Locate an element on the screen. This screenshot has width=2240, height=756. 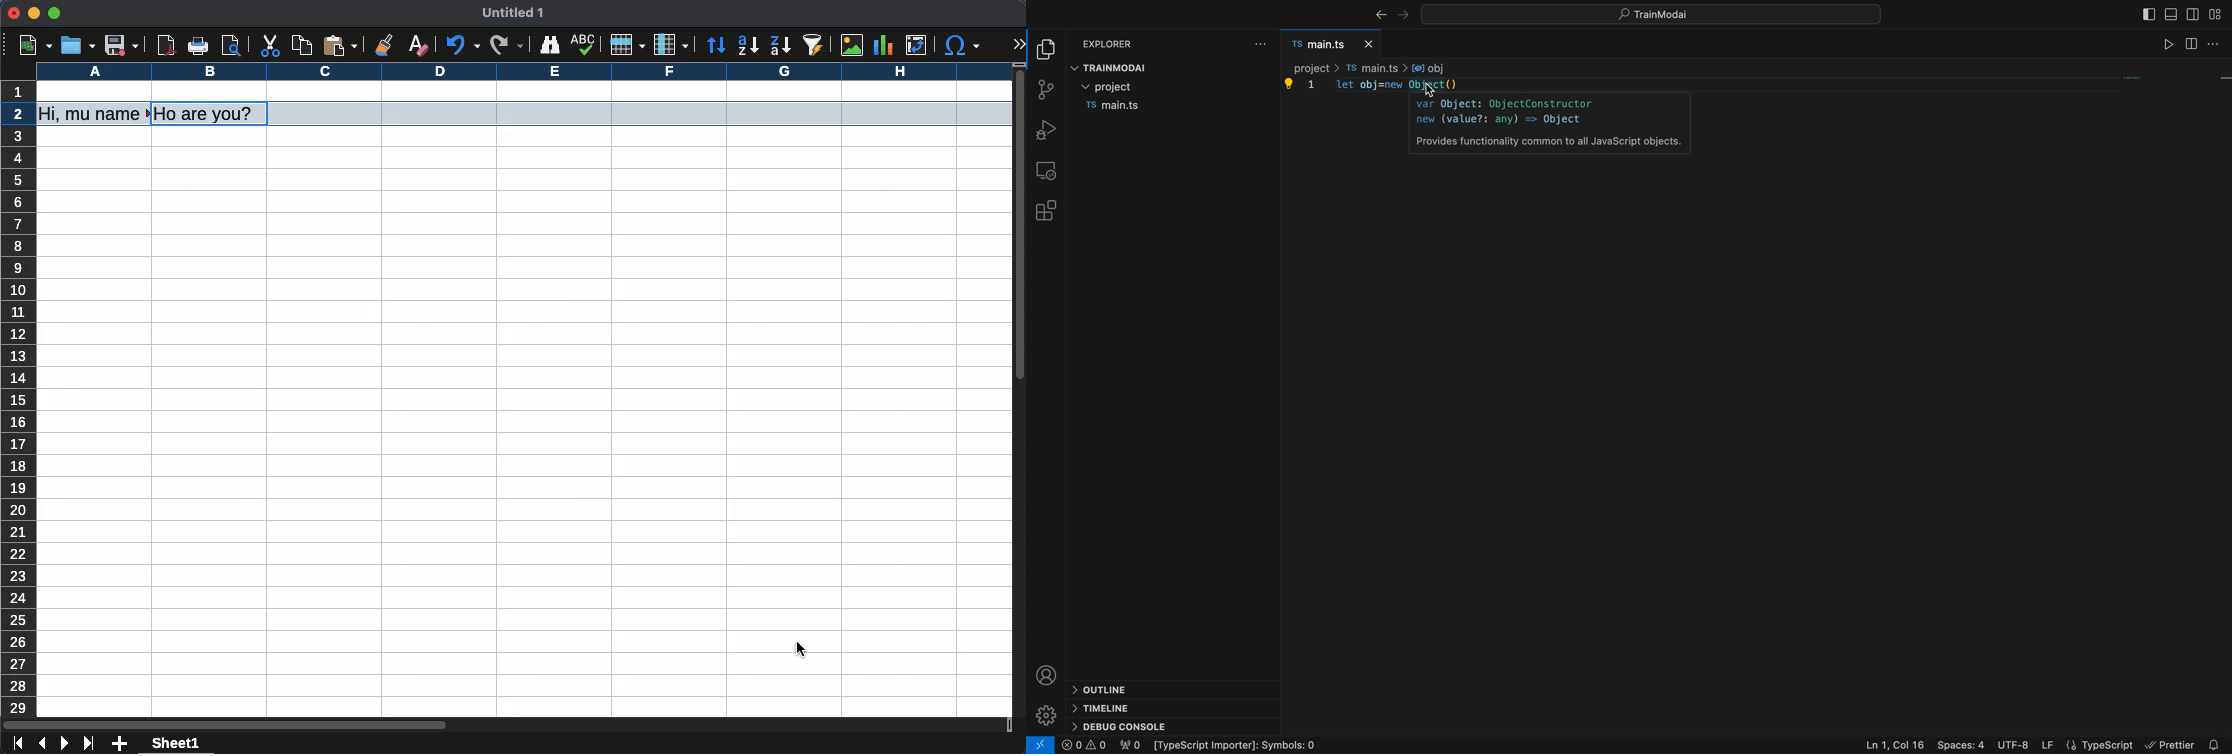
Ln 1, Col 16 is located at coordinates (1889, 744).